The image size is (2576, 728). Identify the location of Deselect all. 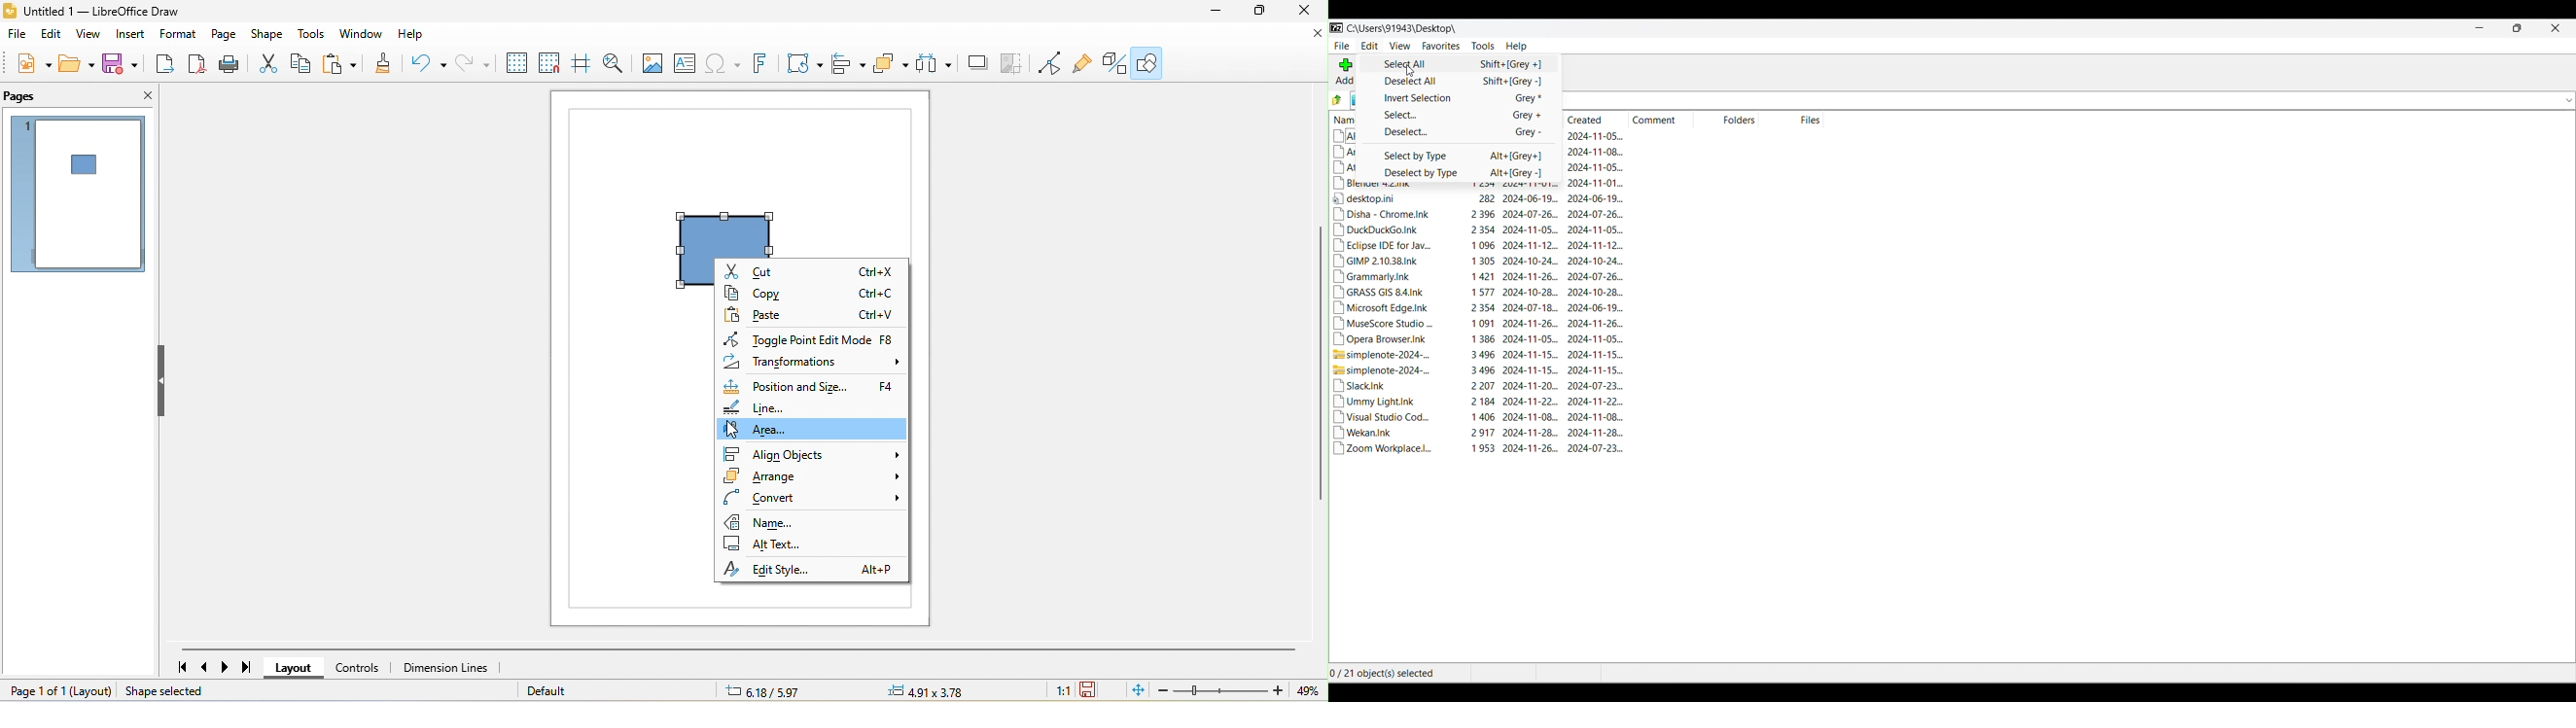
(1460, 81).